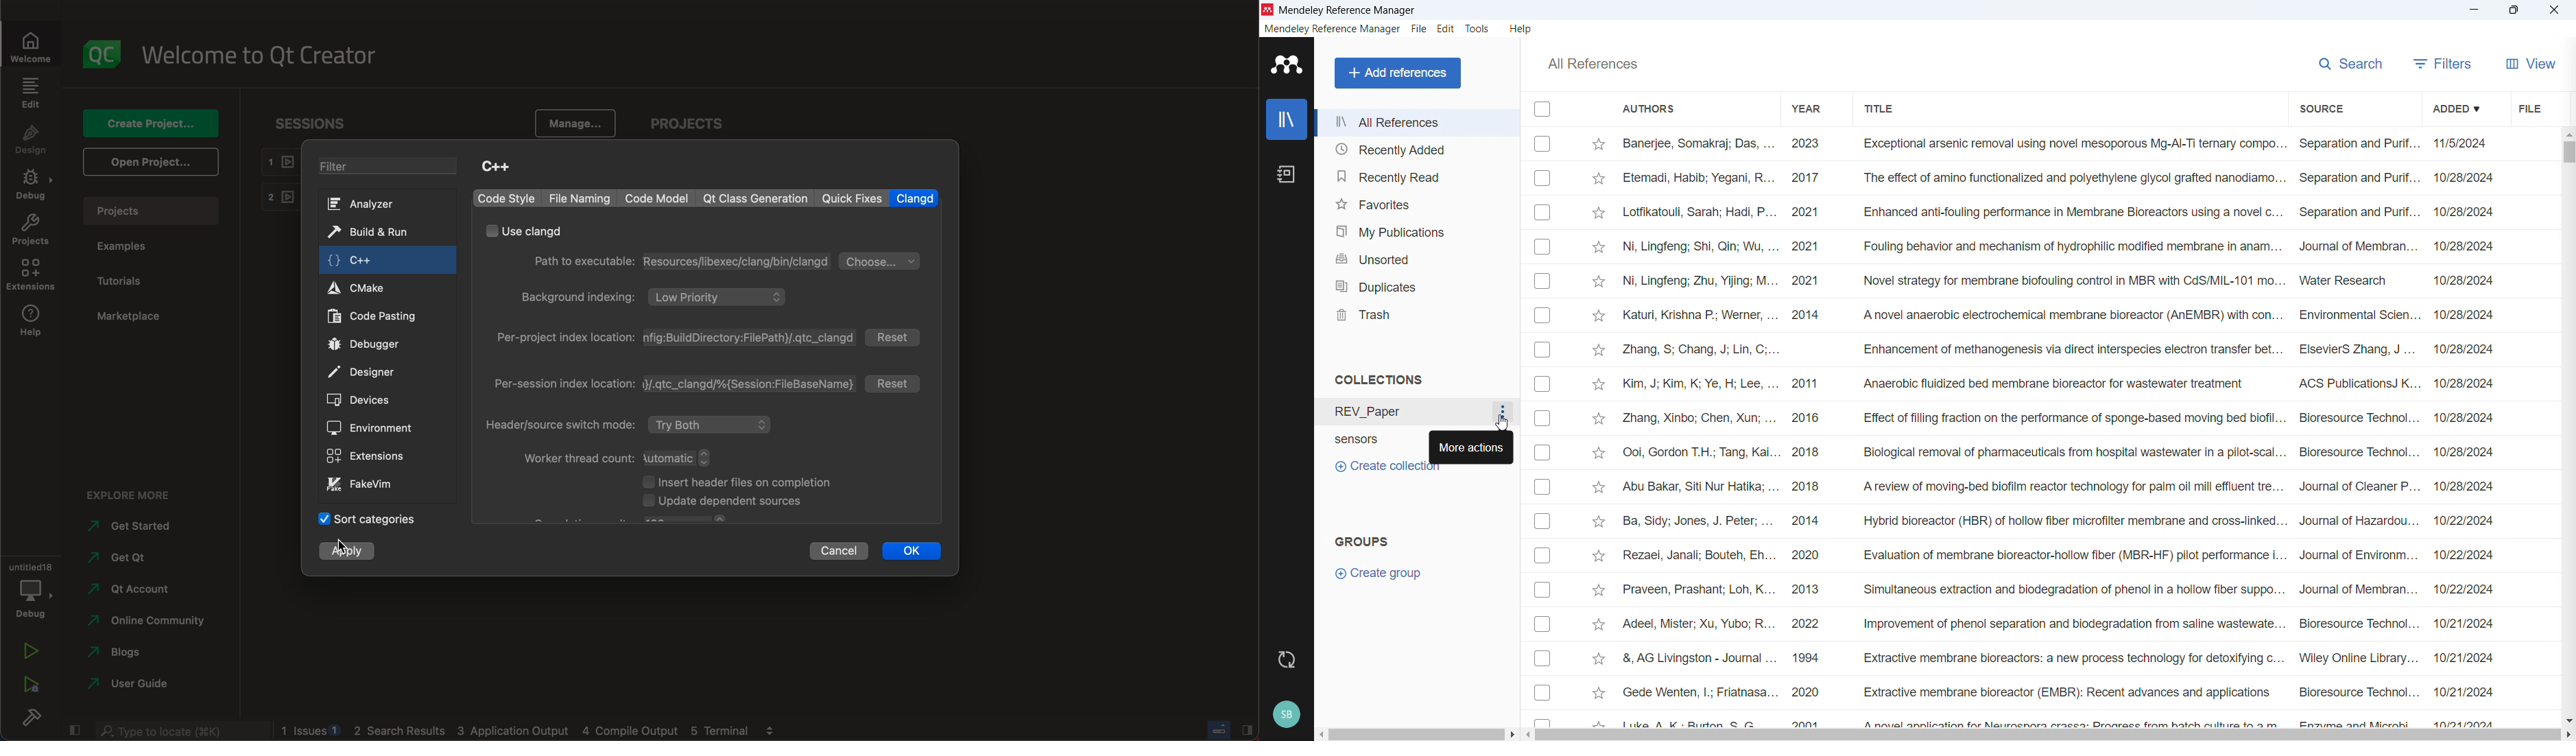 The width and height of the screenshot is (2576, 756). What do you see at coordinates (2459, 107) in the screenshot?
I see `Added` at bounding box center [2459, 107].